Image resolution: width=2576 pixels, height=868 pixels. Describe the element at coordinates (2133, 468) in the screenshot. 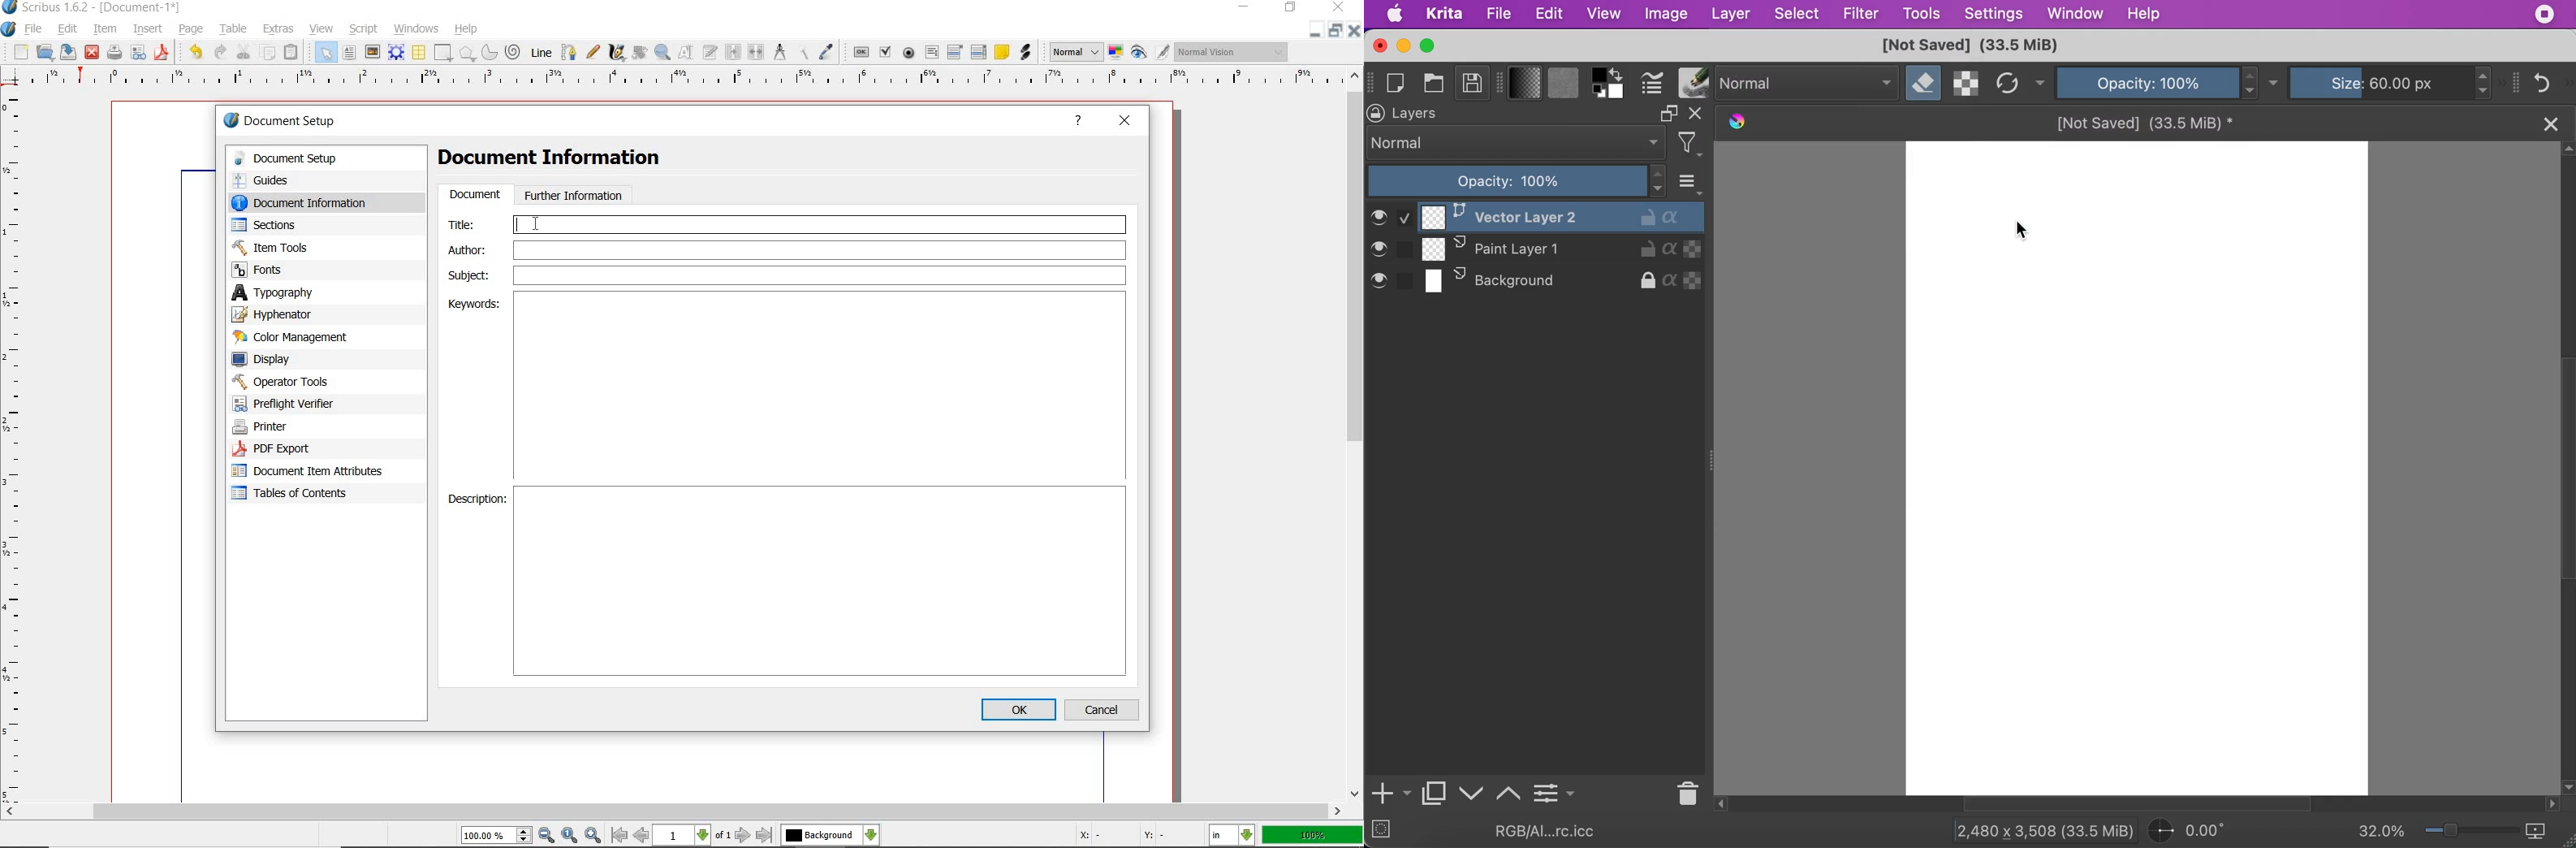

I see `canvas` at that location.